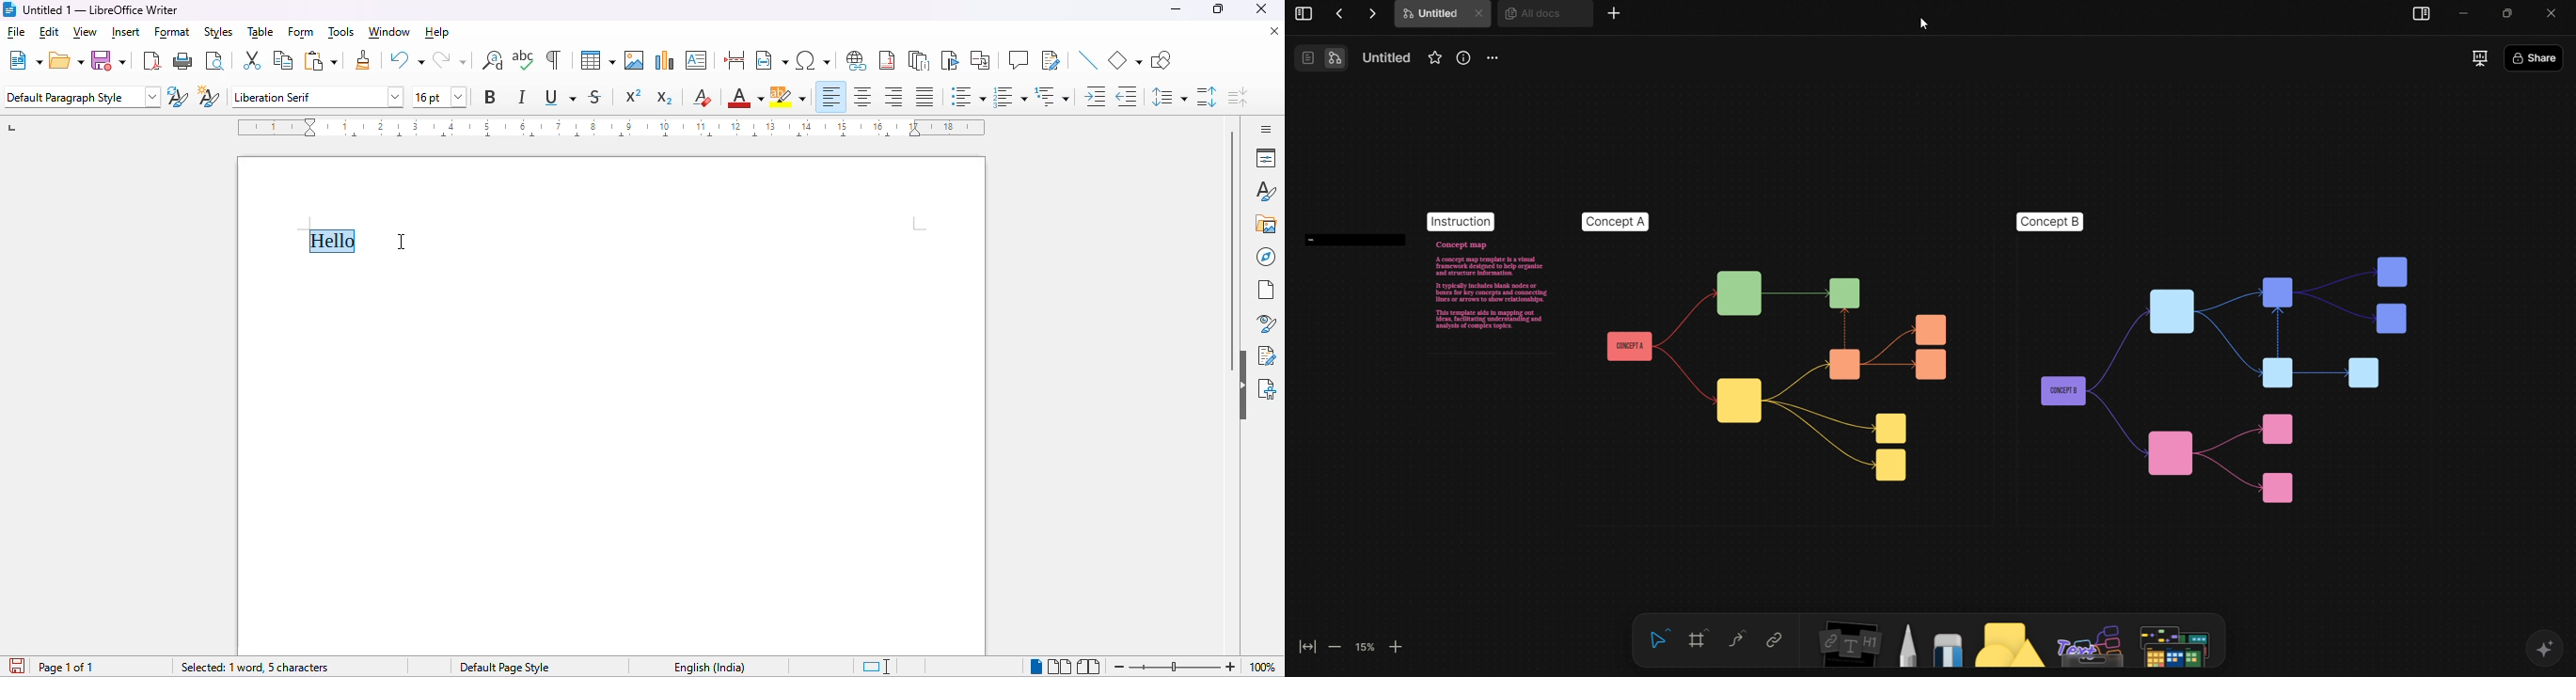 The width and height of the screenshot is (2576, 700). I want to click on print, so click(184, 61).